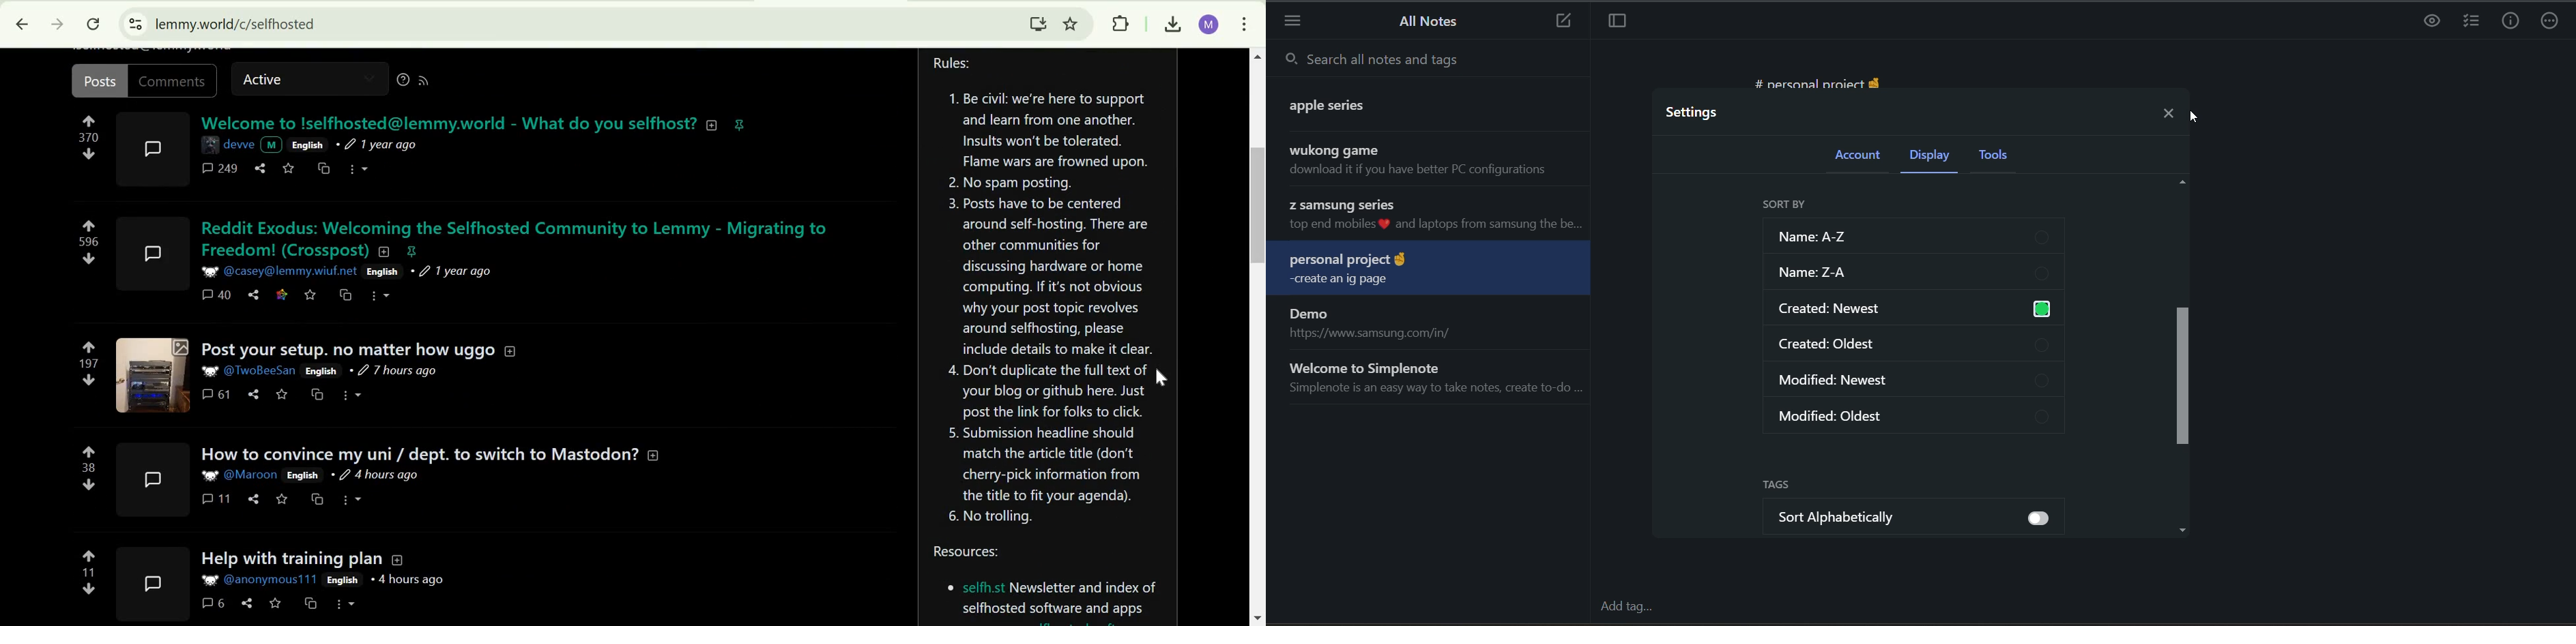 The width and height of the screenshot is (2576, 644). Describe the element at coordinates (263, 369) in the screenshot. I see `User ID` at that location.